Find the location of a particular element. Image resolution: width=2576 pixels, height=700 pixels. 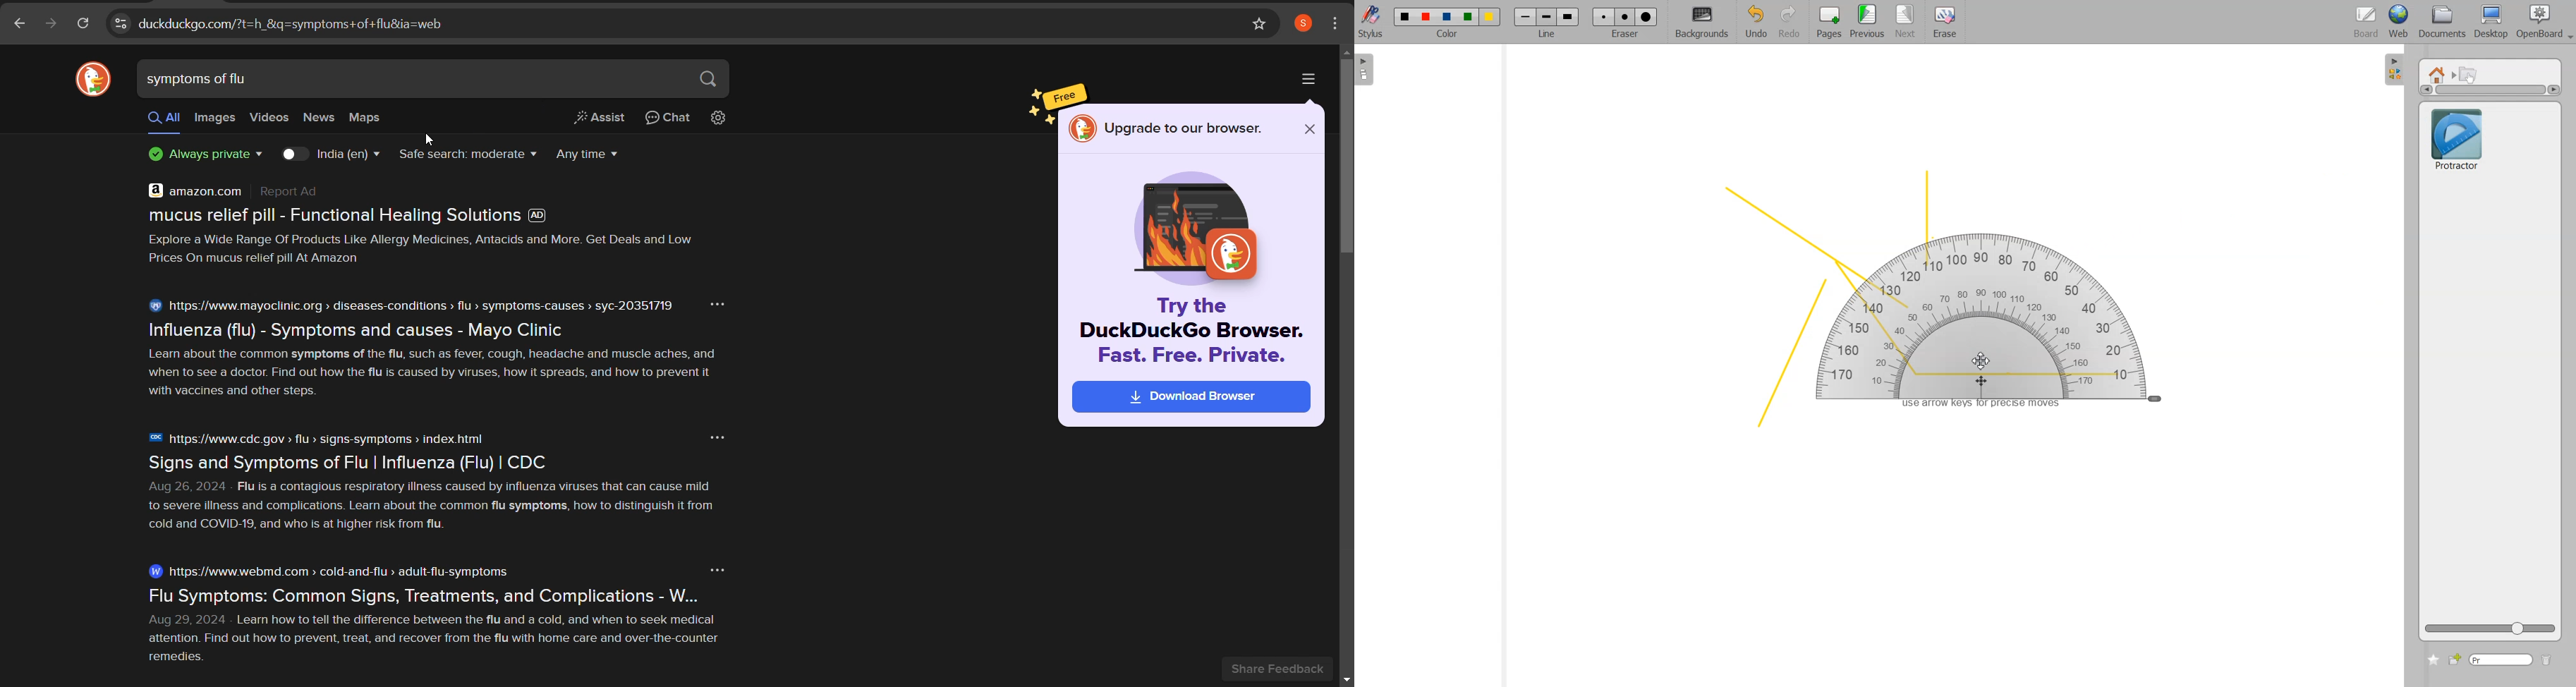

color is located at coordinates (1449, 36).